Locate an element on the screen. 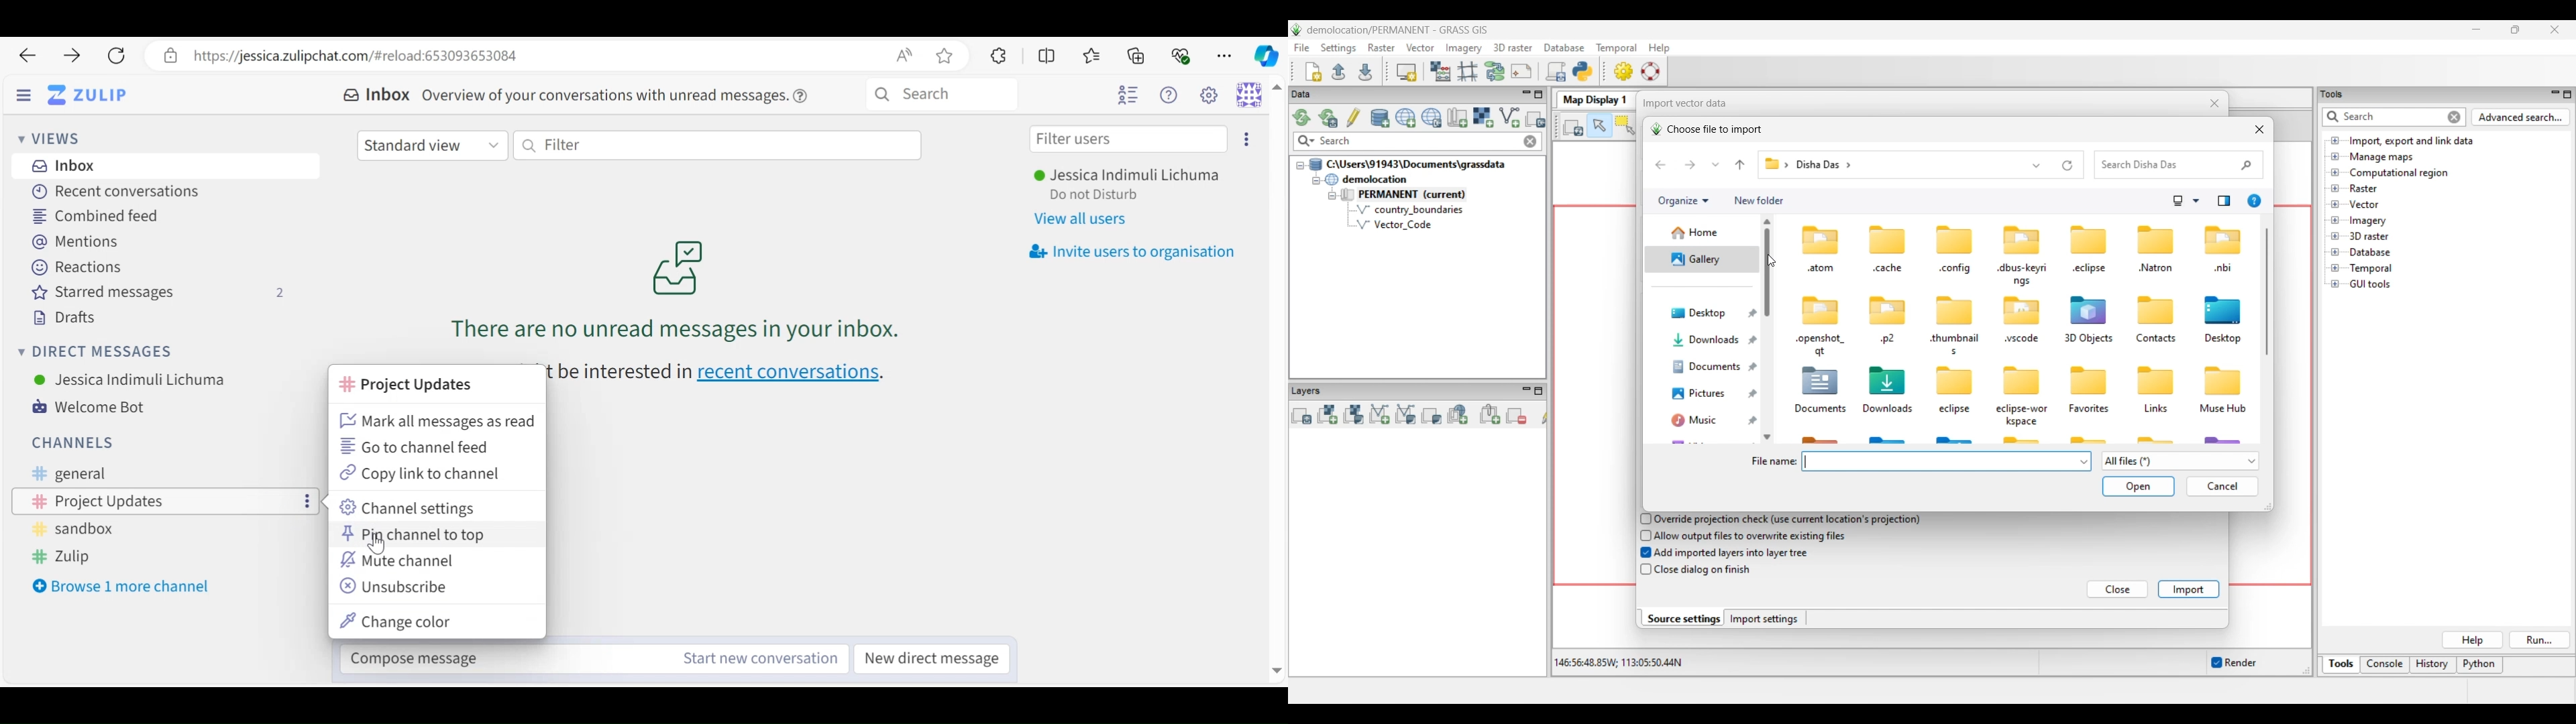 The width and height of the screenshot is (2576, 728). Settigs and more is located at coordinates (1226, 56).